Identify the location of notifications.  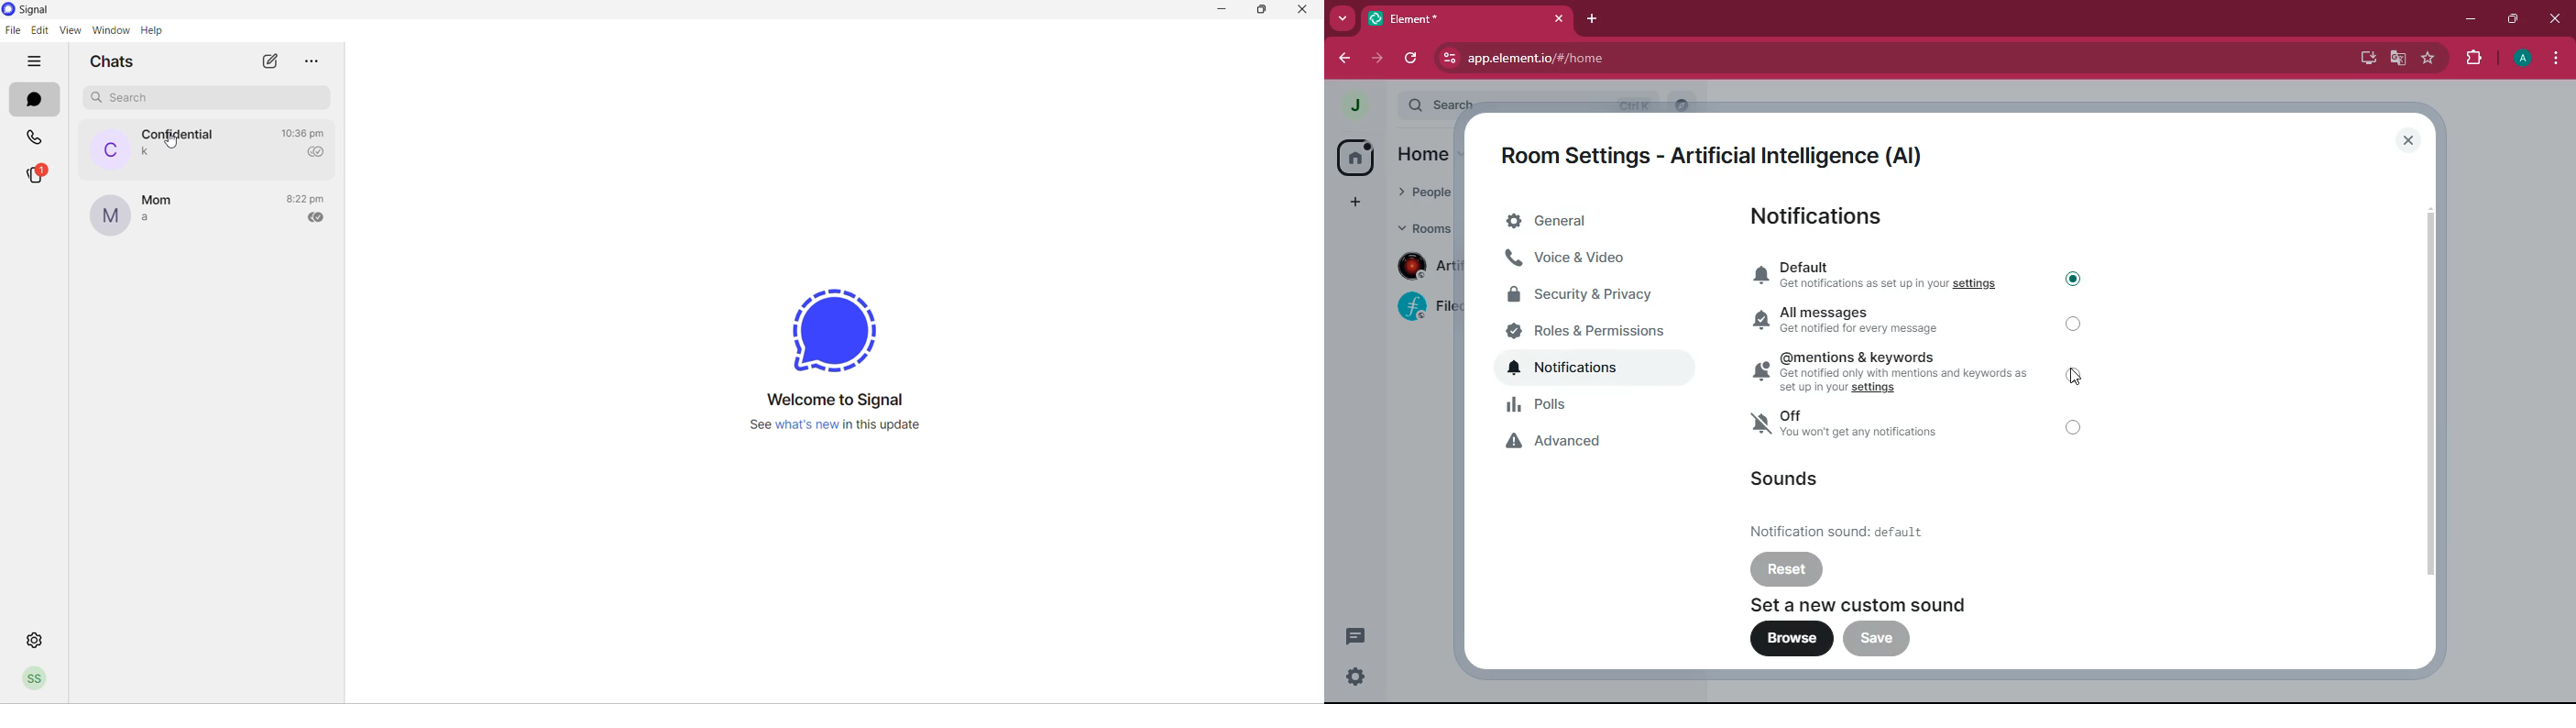
(1829, 219).